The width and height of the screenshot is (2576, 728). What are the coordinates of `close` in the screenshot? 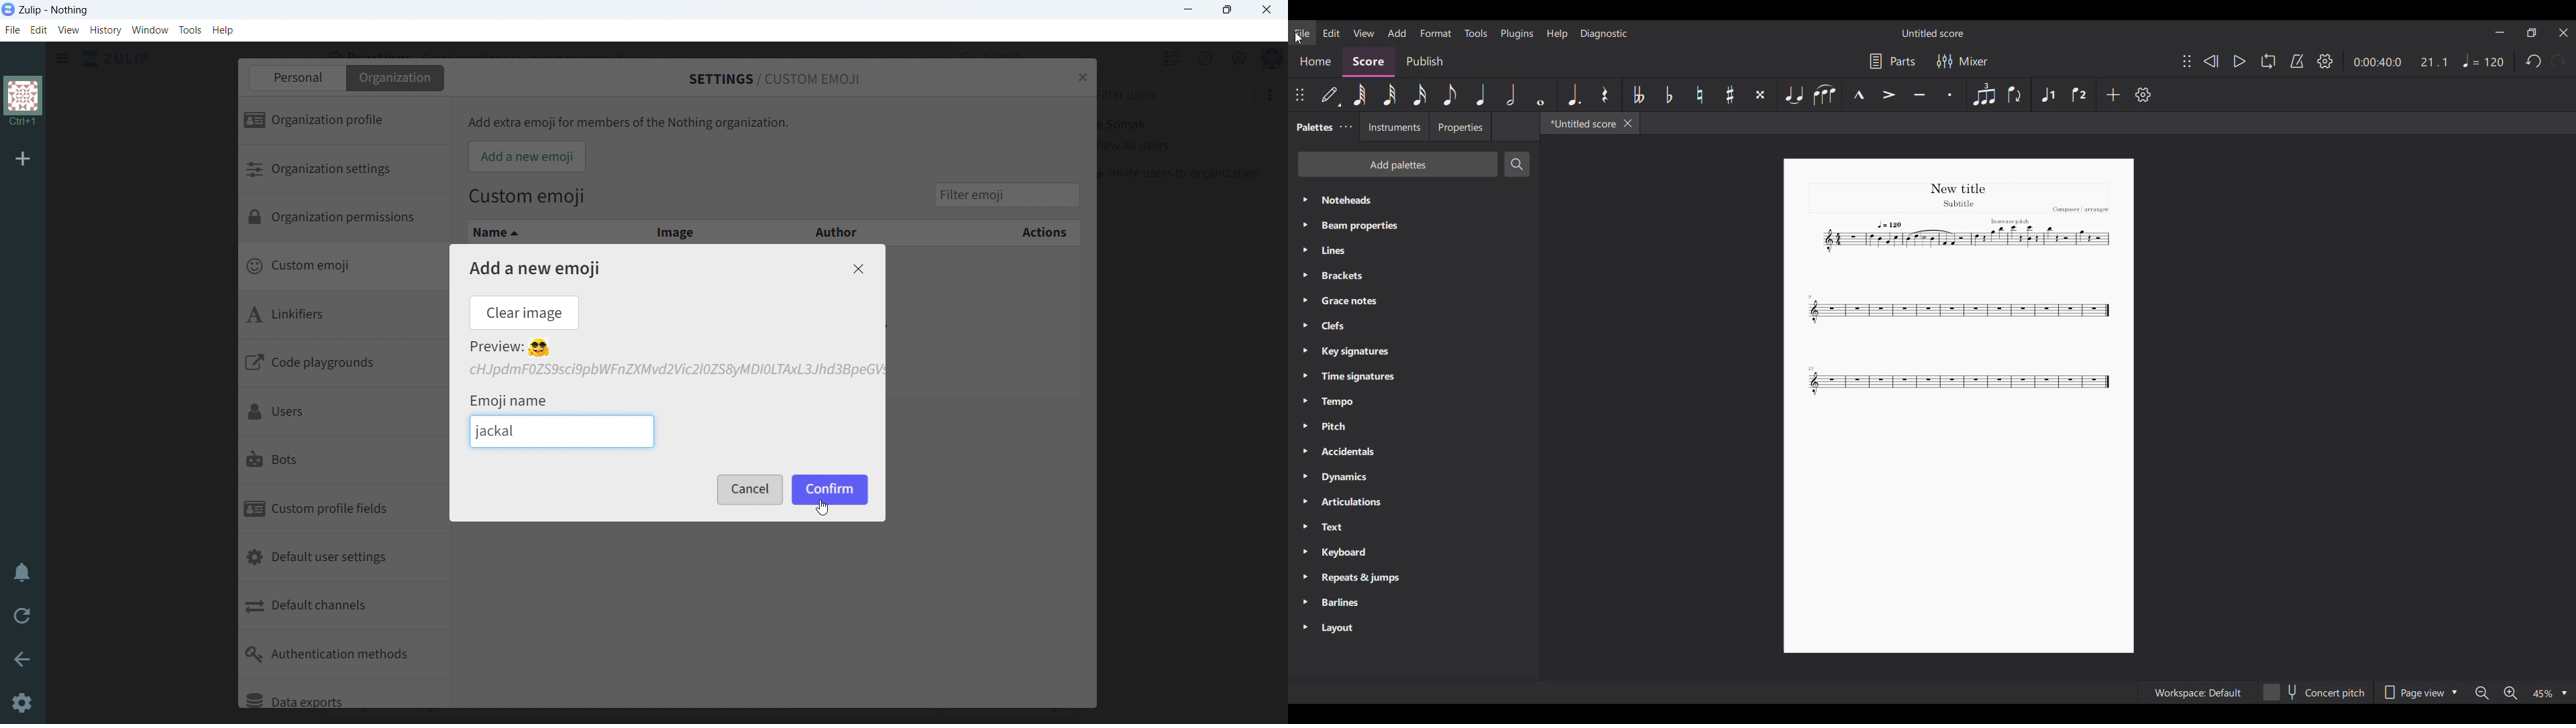 It's located at (857, 269).